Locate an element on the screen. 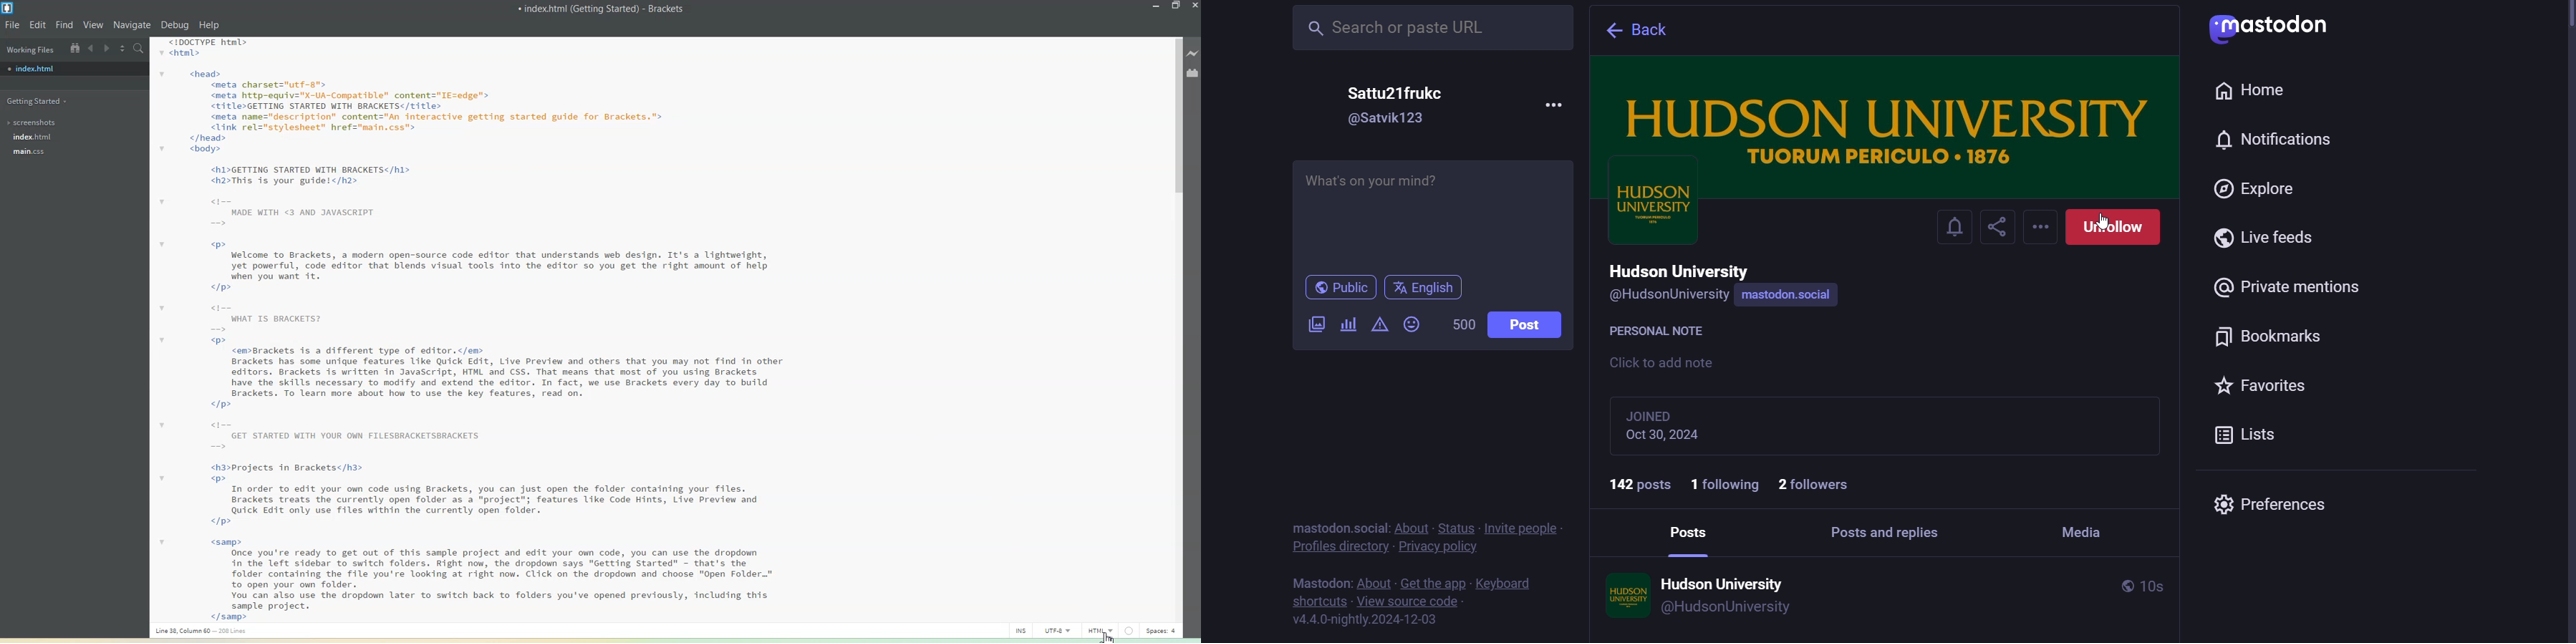 The image size is (2576, 644). Vertical Scroll bar is located at coordinates (1174, 325).